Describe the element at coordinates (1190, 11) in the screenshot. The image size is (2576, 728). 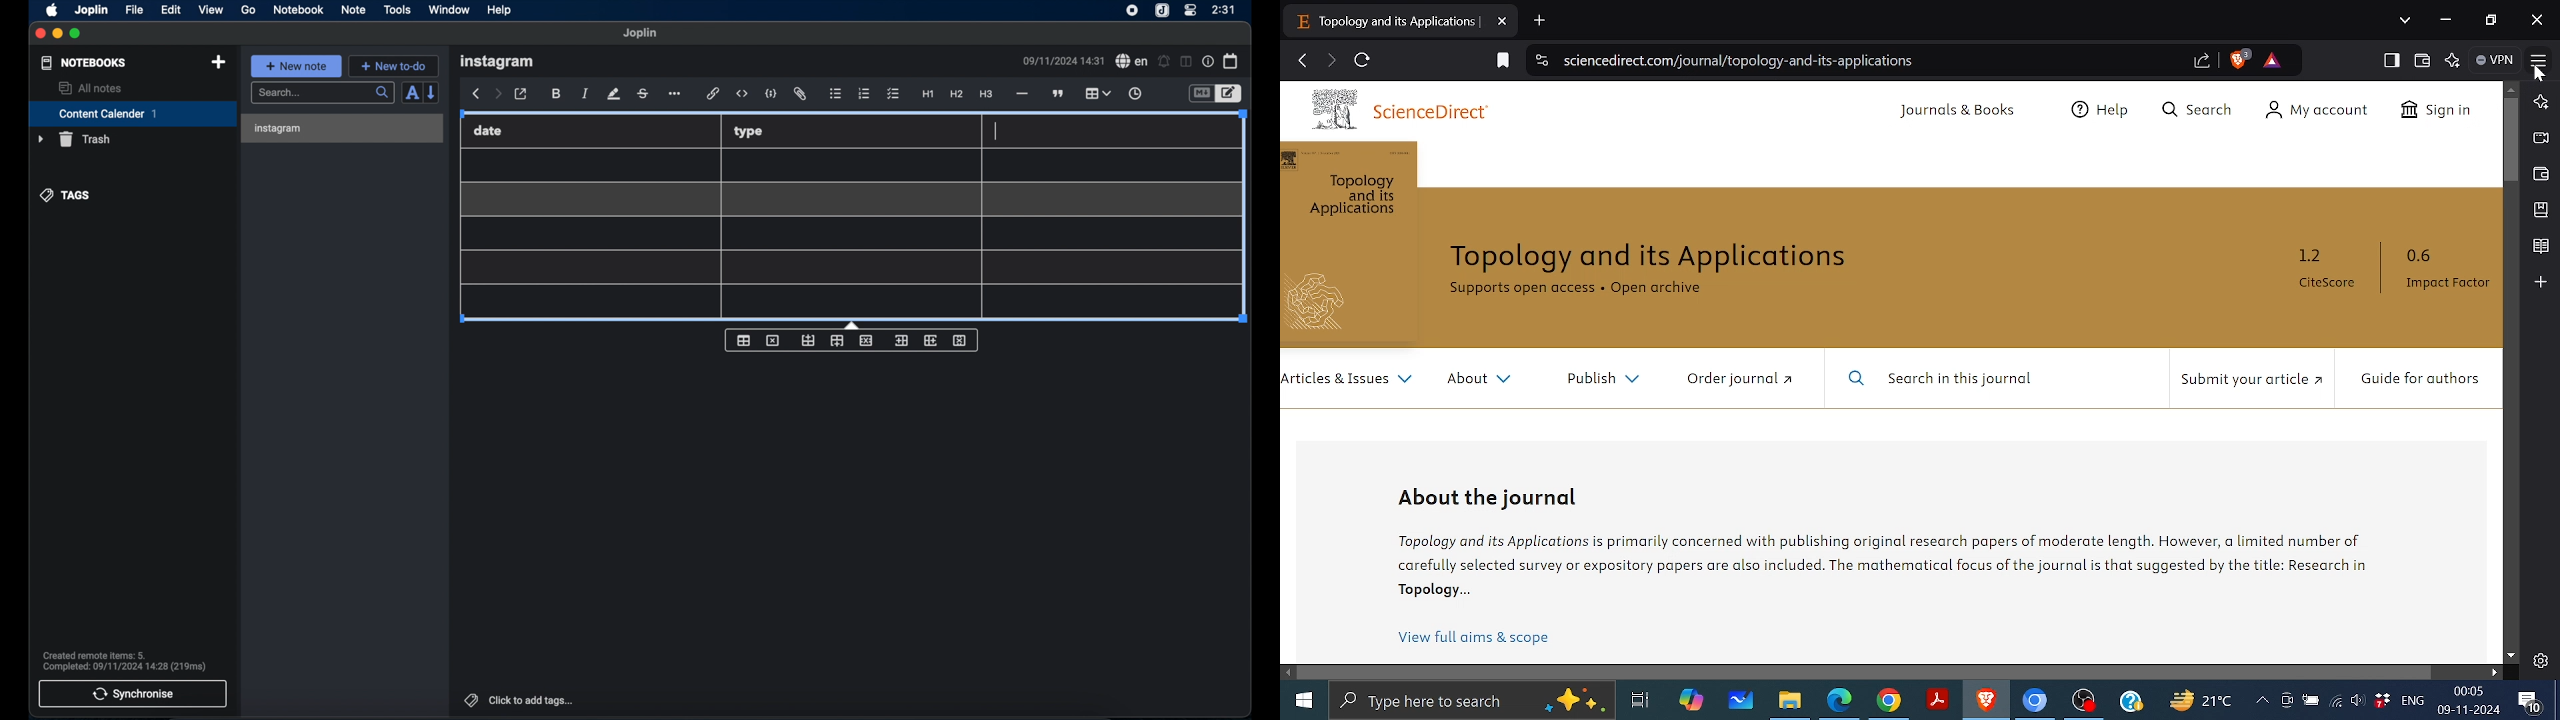
I see `control center` at that location.